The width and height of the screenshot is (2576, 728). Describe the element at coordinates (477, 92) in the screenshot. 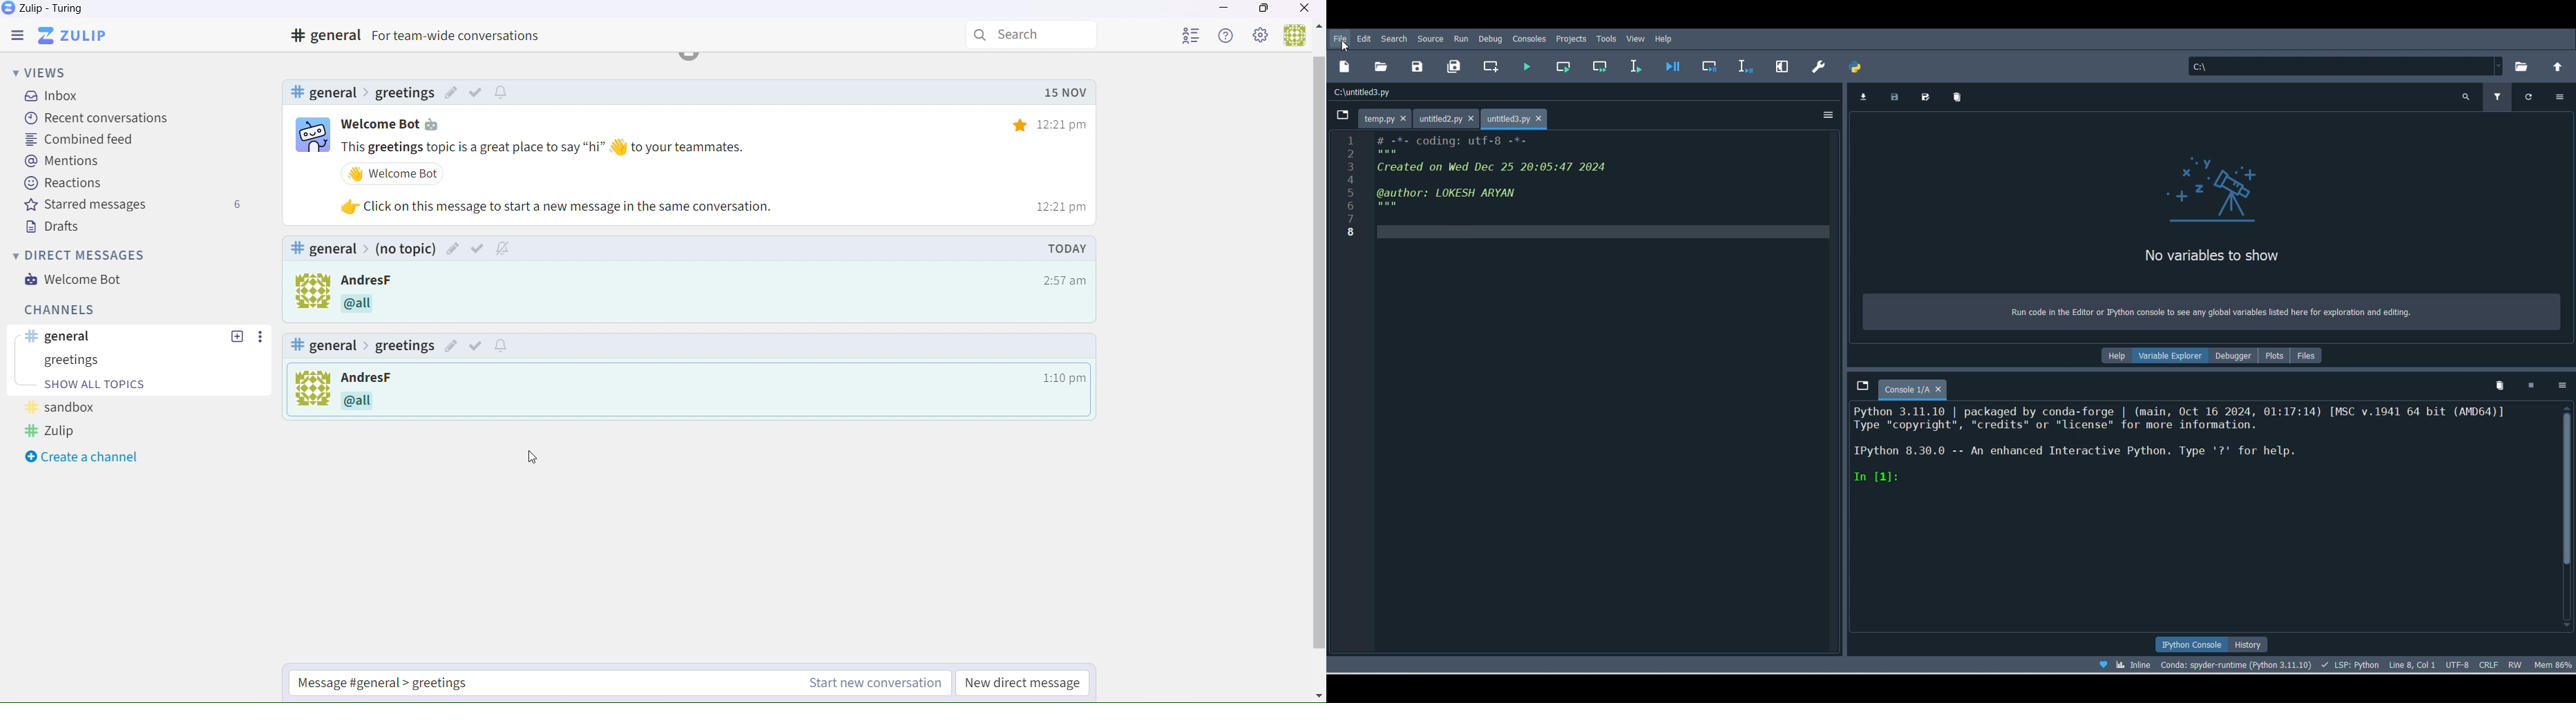

I see `` at that location.